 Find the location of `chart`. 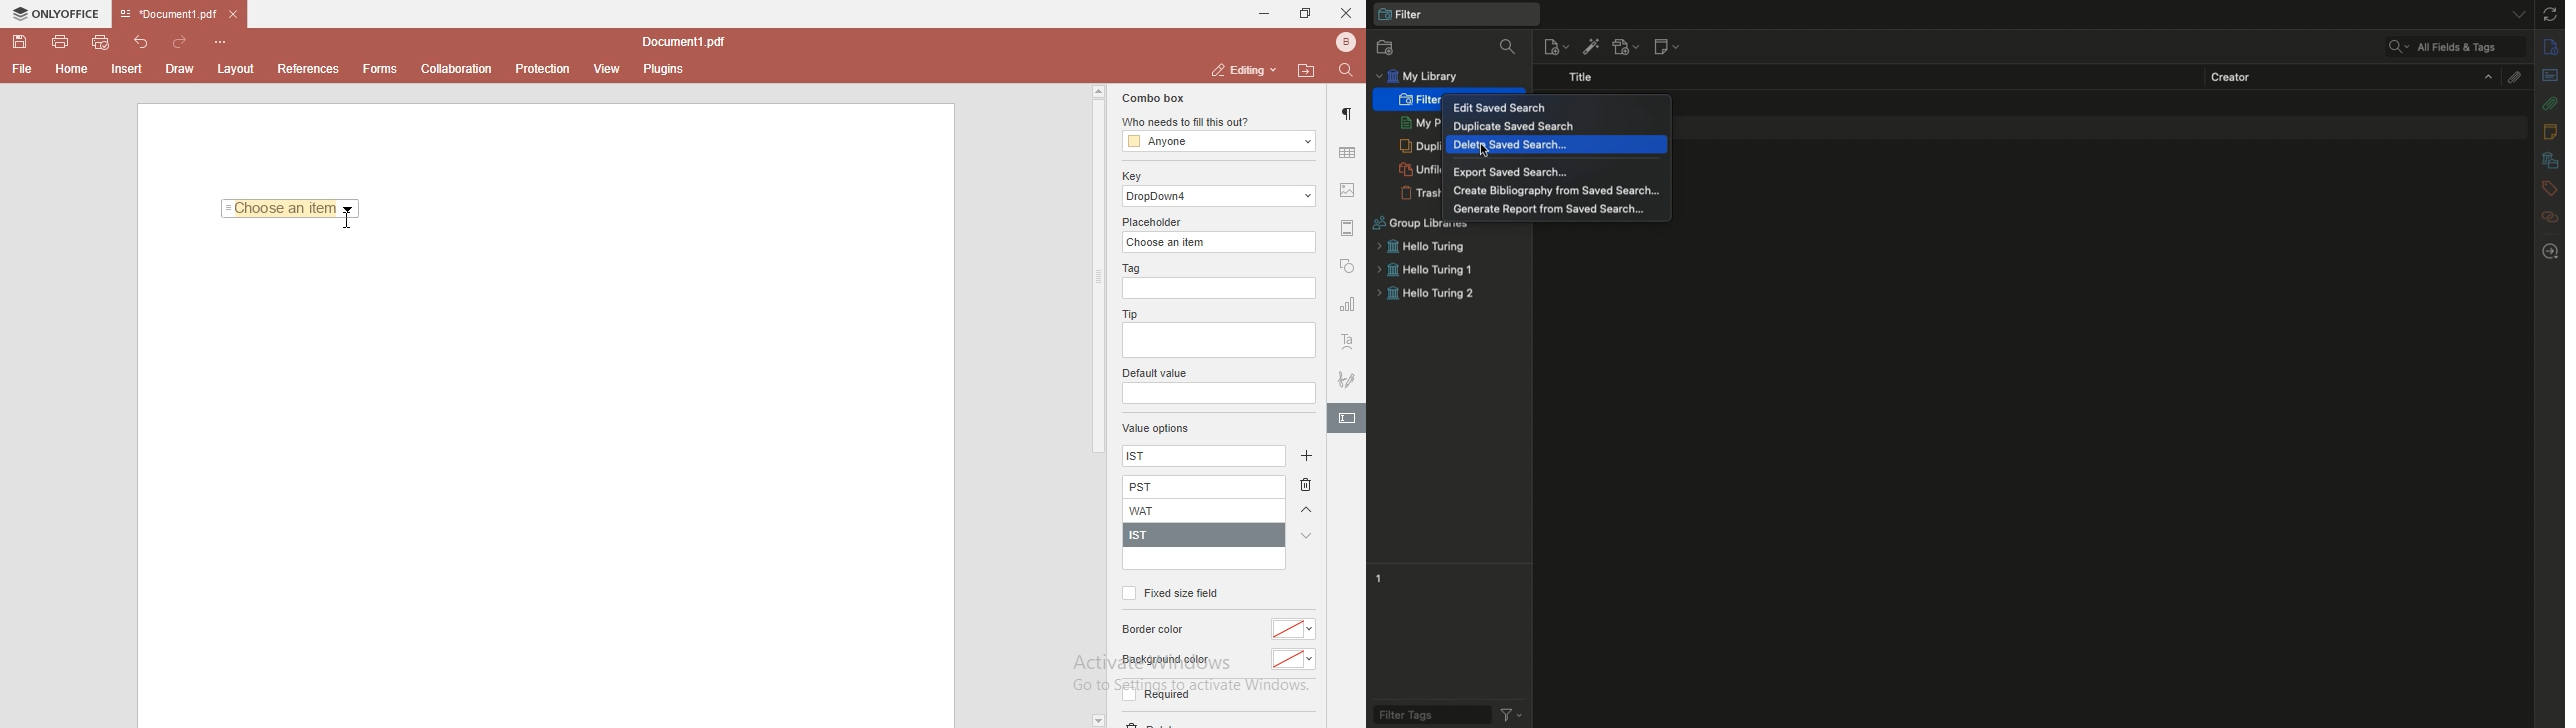

chart is located at coordinates (1348, 308).